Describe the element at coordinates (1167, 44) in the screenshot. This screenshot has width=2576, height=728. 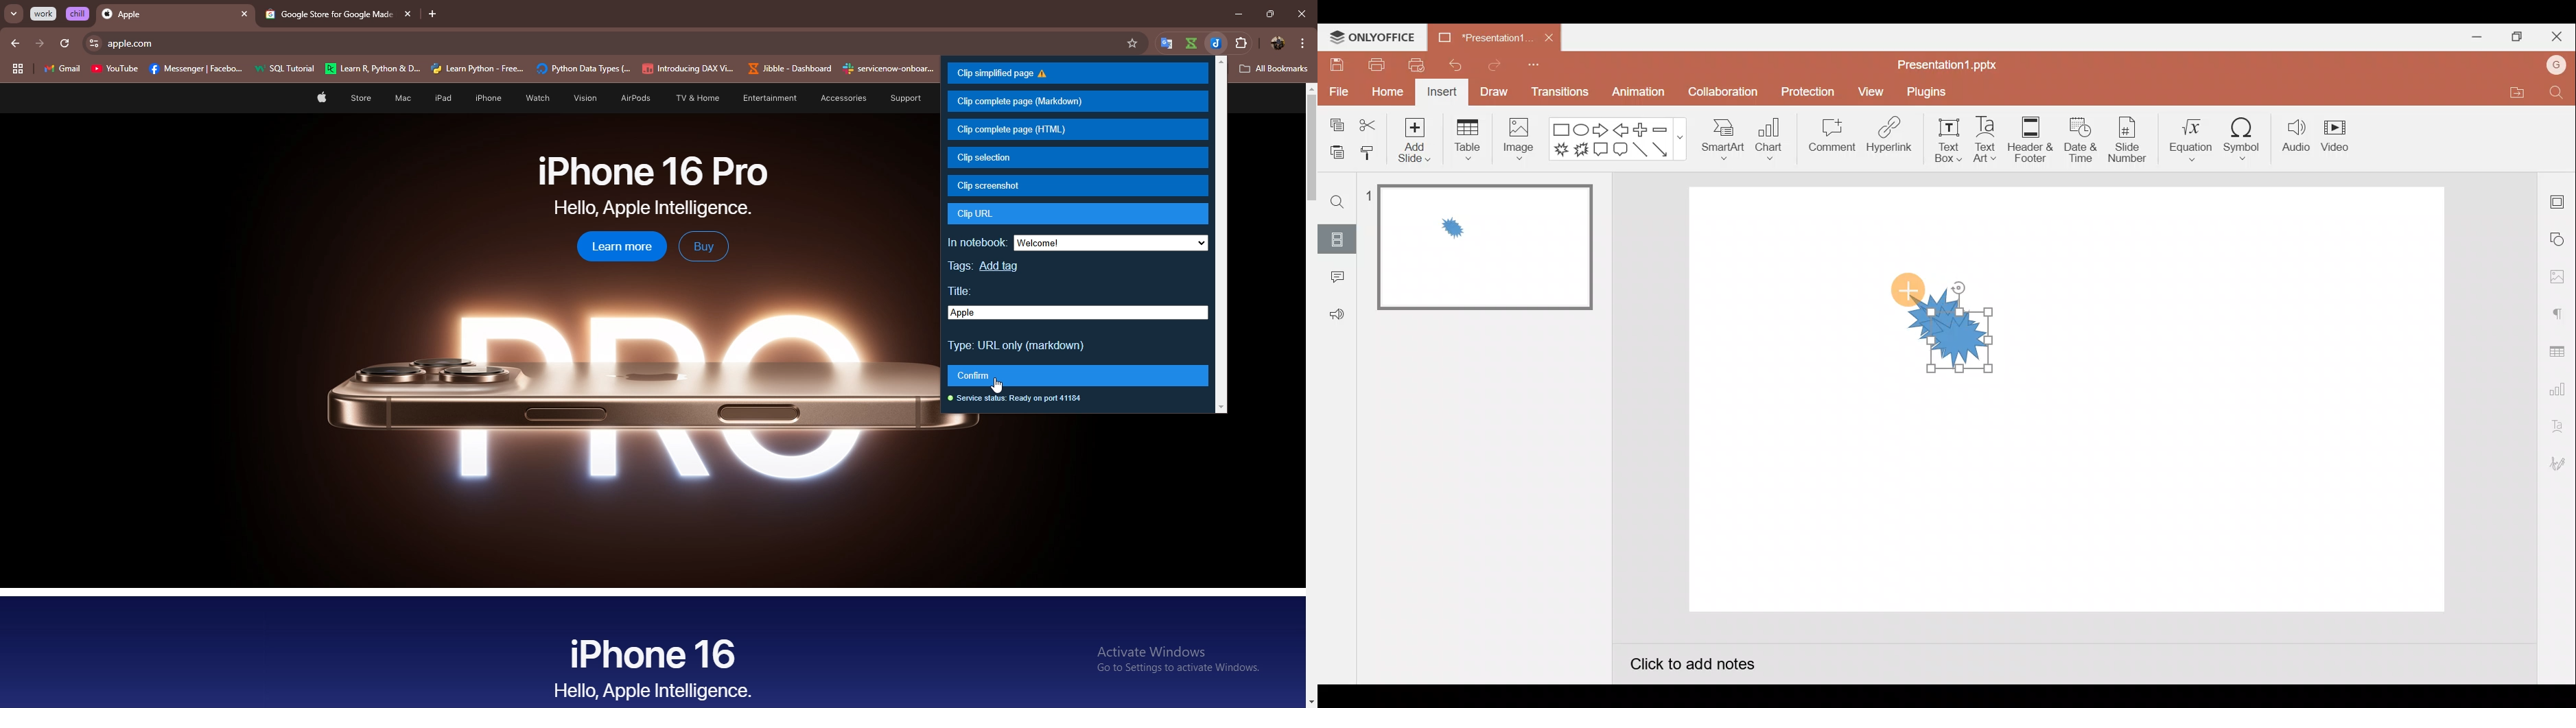
I see `Google translate` at that location.